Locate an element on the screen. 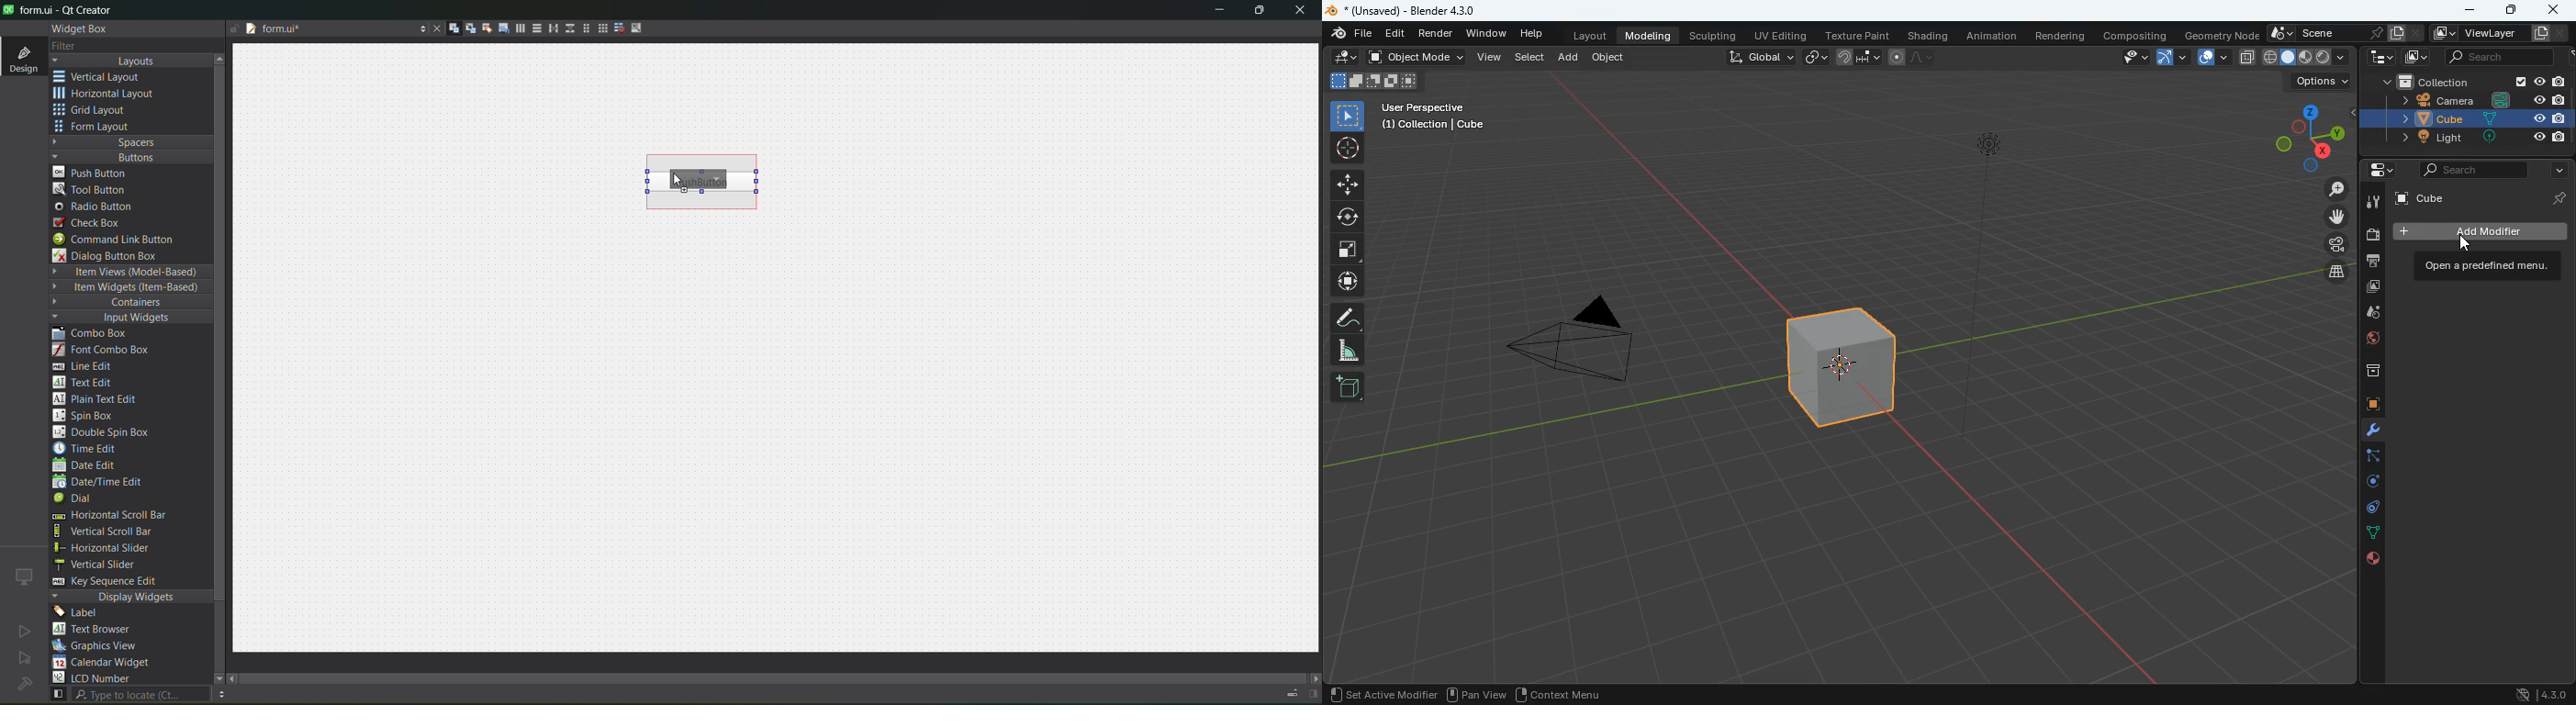 Image resolution: width=2576 pixels, height=728 pixels. minimize is located at coordinates (1219, 12).